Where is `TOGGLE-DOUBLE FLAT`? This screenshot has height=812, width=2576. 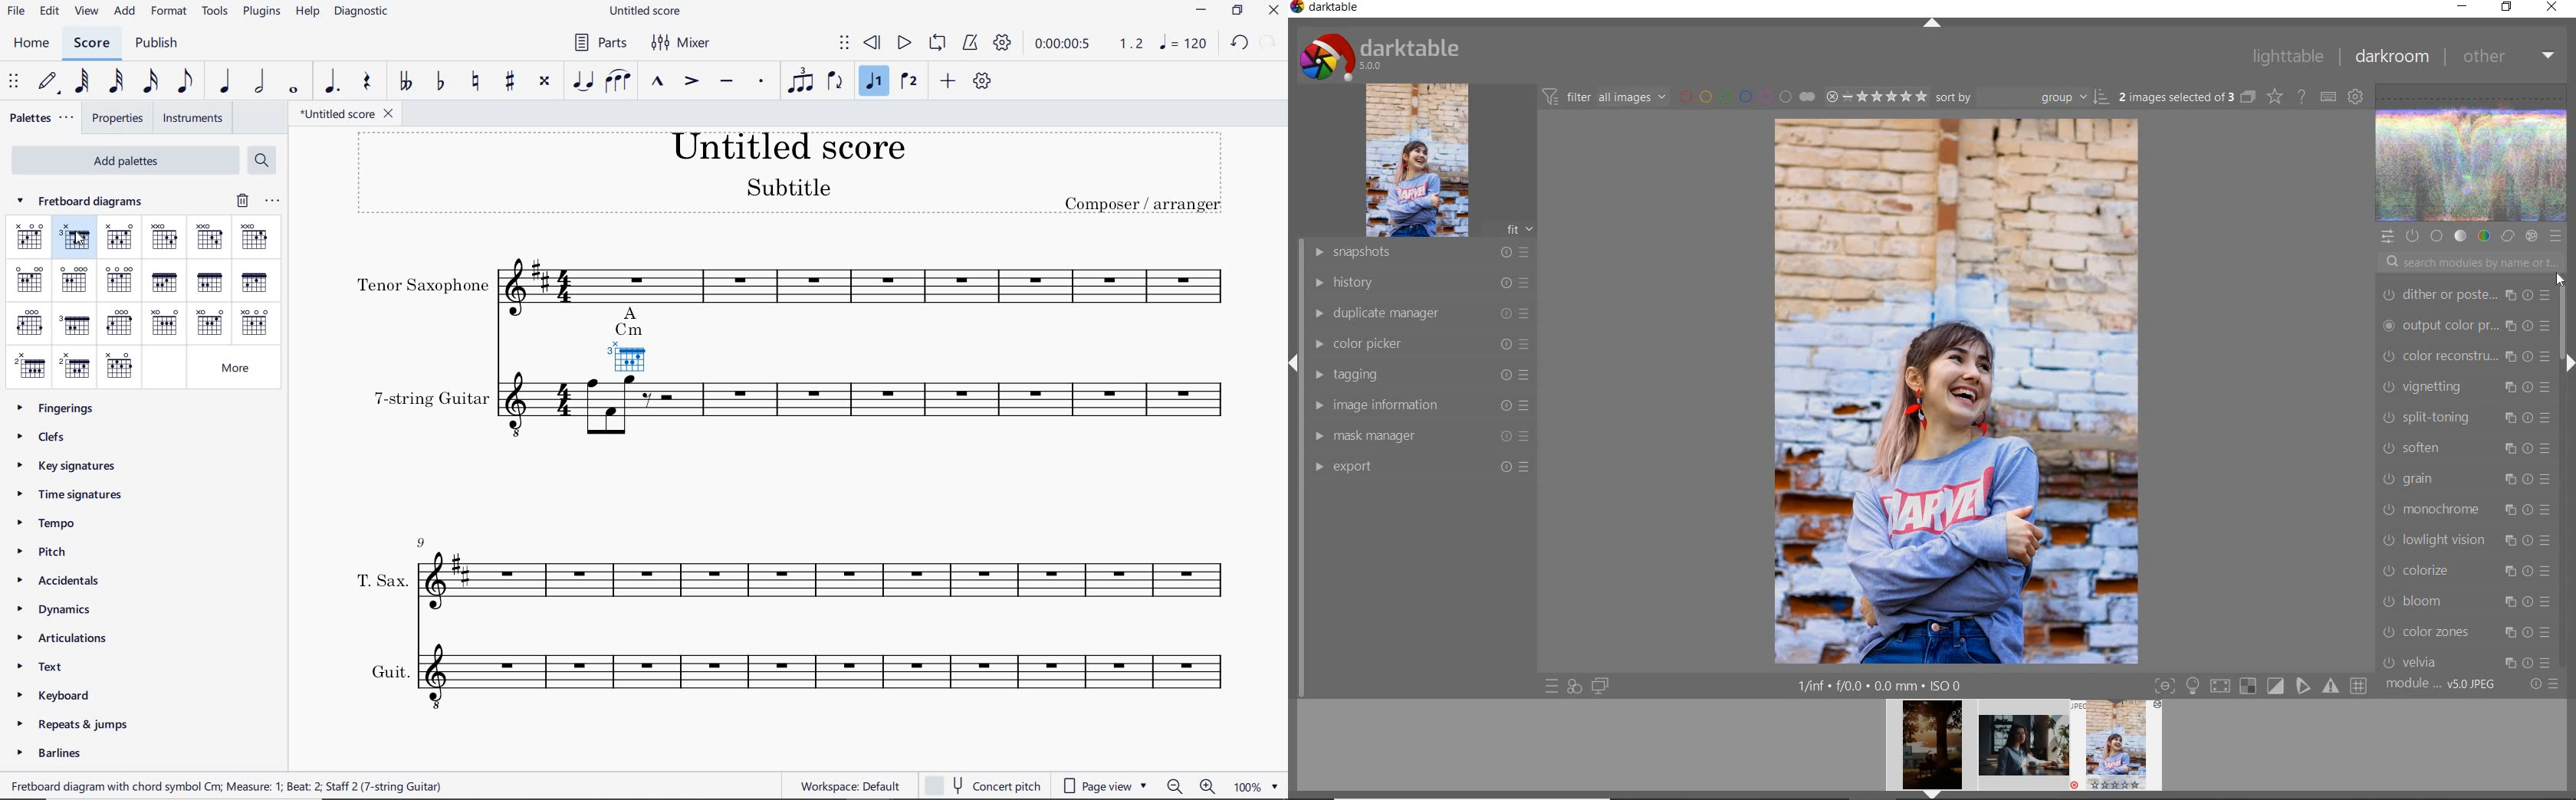
TOGGLE-DOUBLE FLAT is located at coordinates (404, 80).